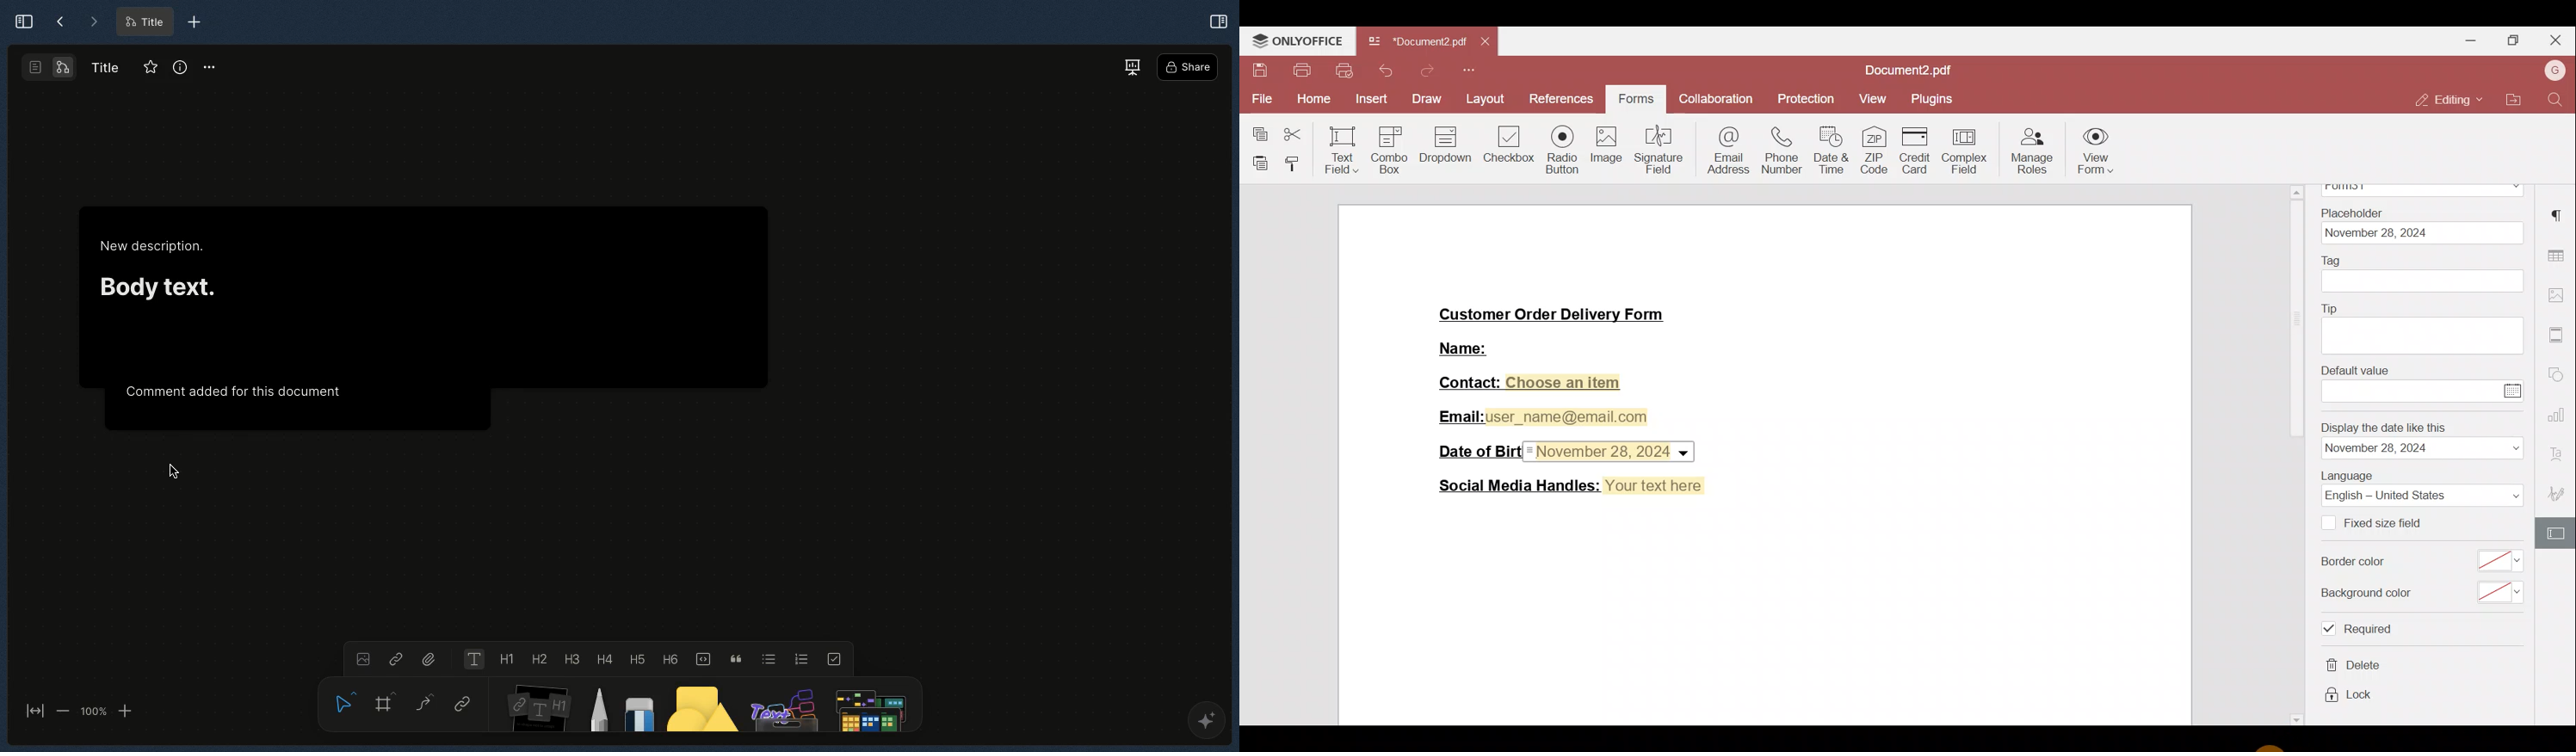 The image size is (2576, 756). I want to click on Link, so click(463, 706).